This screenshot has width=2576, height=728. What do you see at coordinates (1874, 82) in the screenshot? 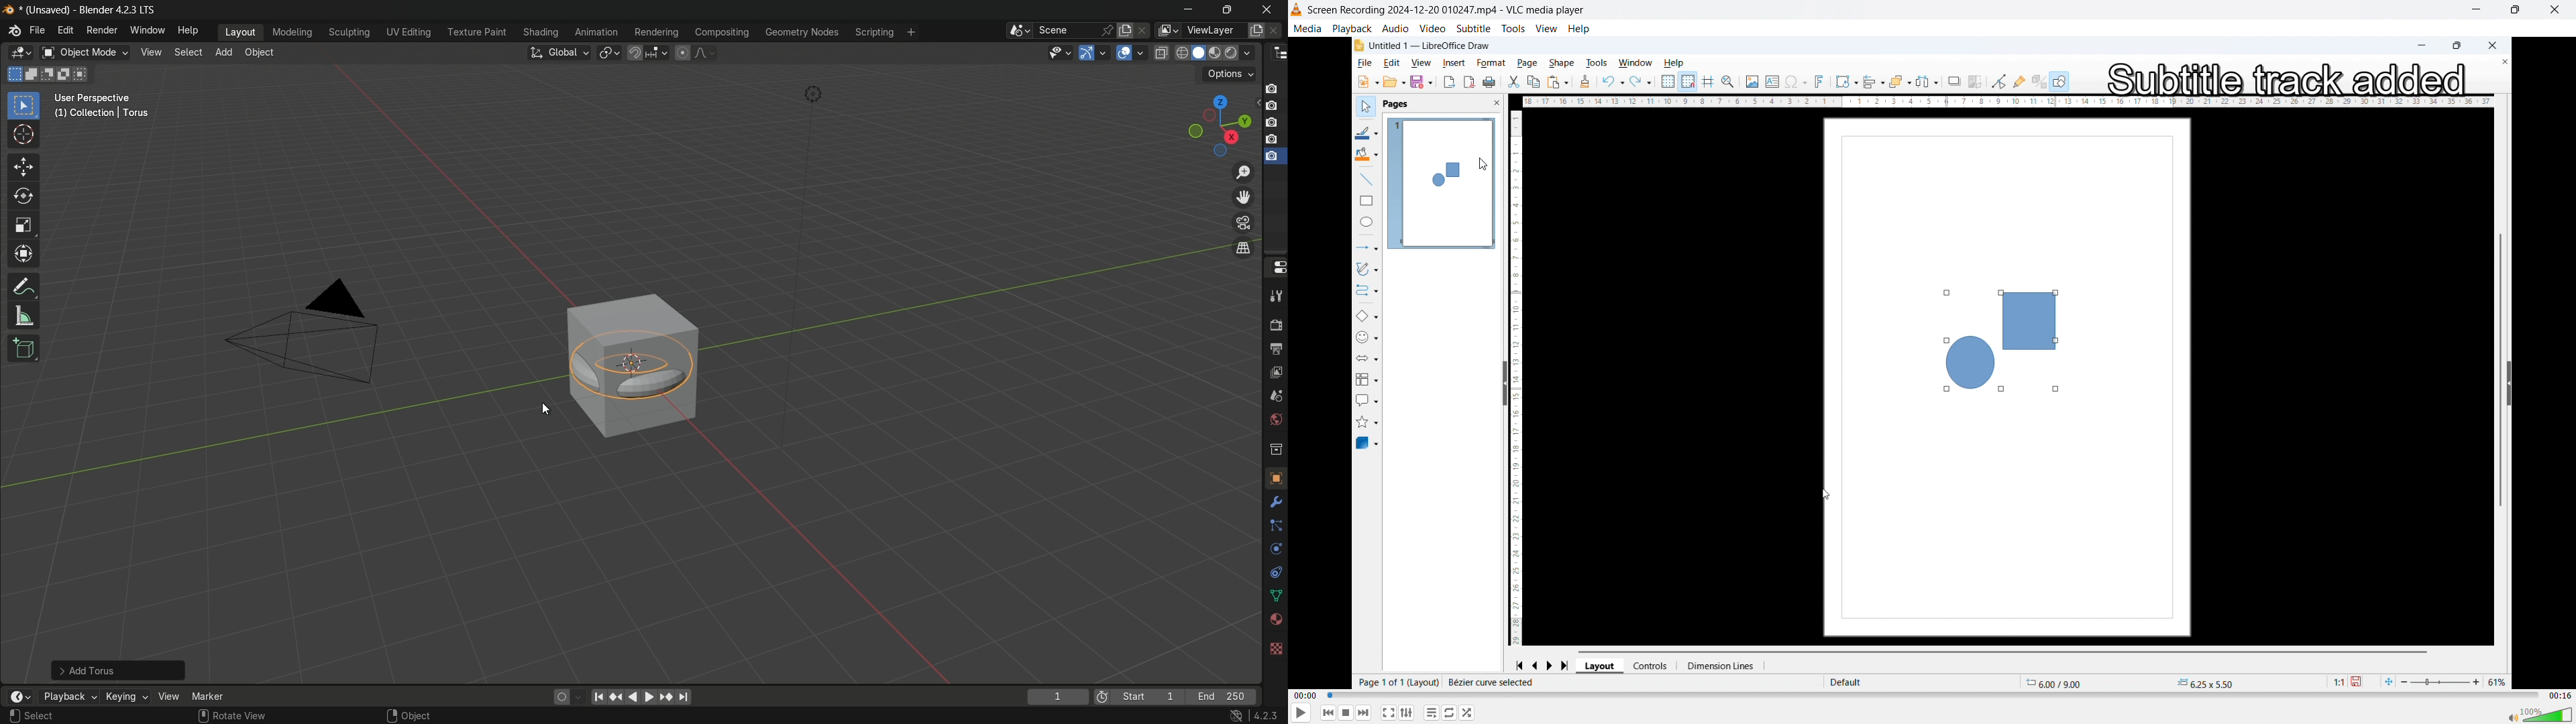
I see `align object` at bounding box center [1874, 82].